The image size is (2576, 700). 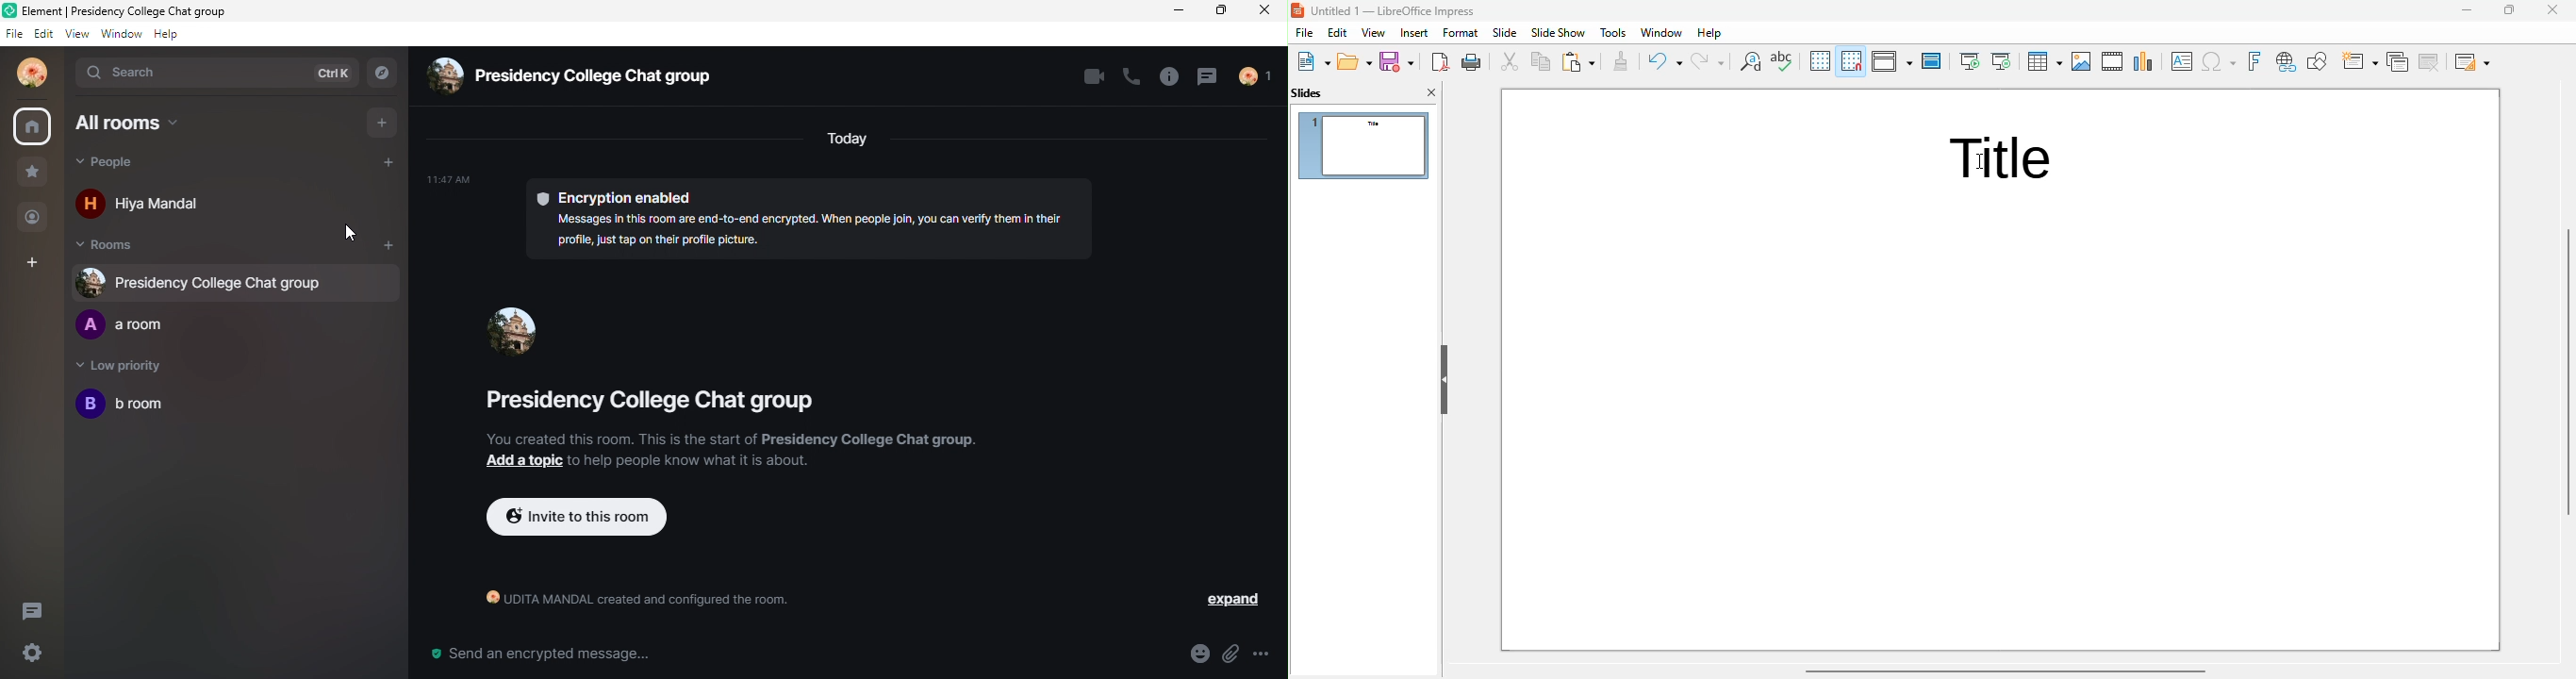 I want to click on a room, so click(x=129, y=326).